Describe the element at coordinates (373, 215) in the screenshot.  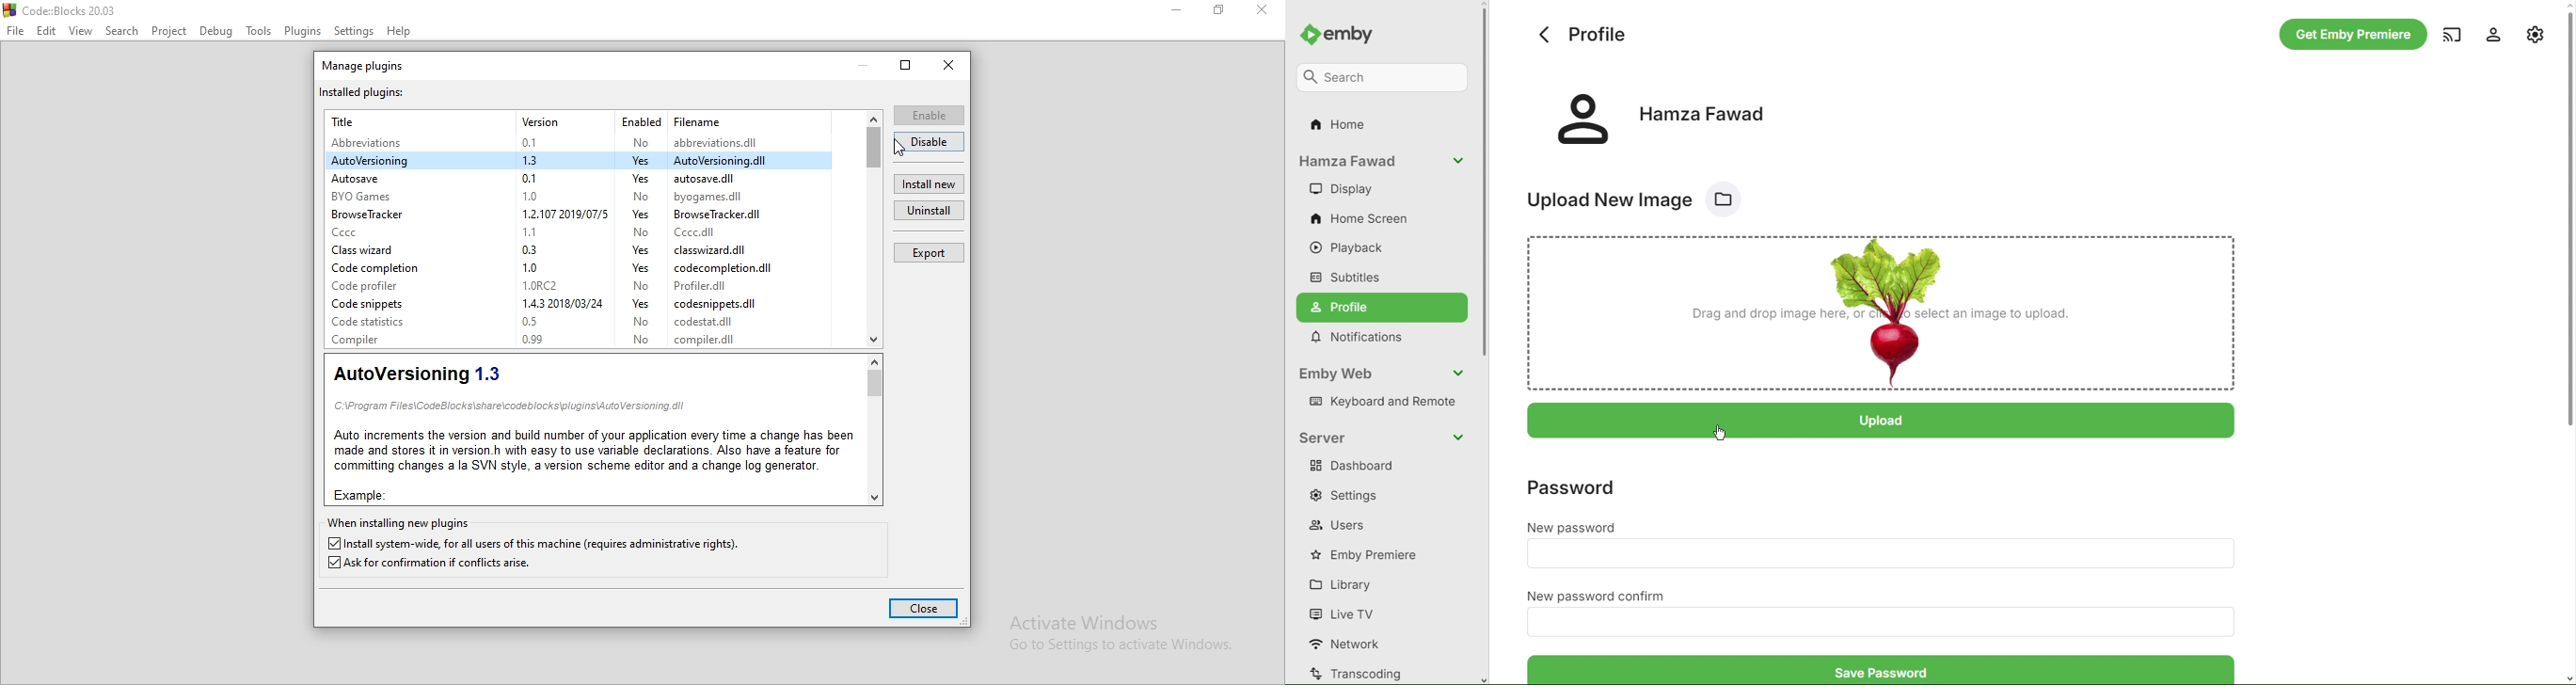
I see `Browse tracker` at that location.